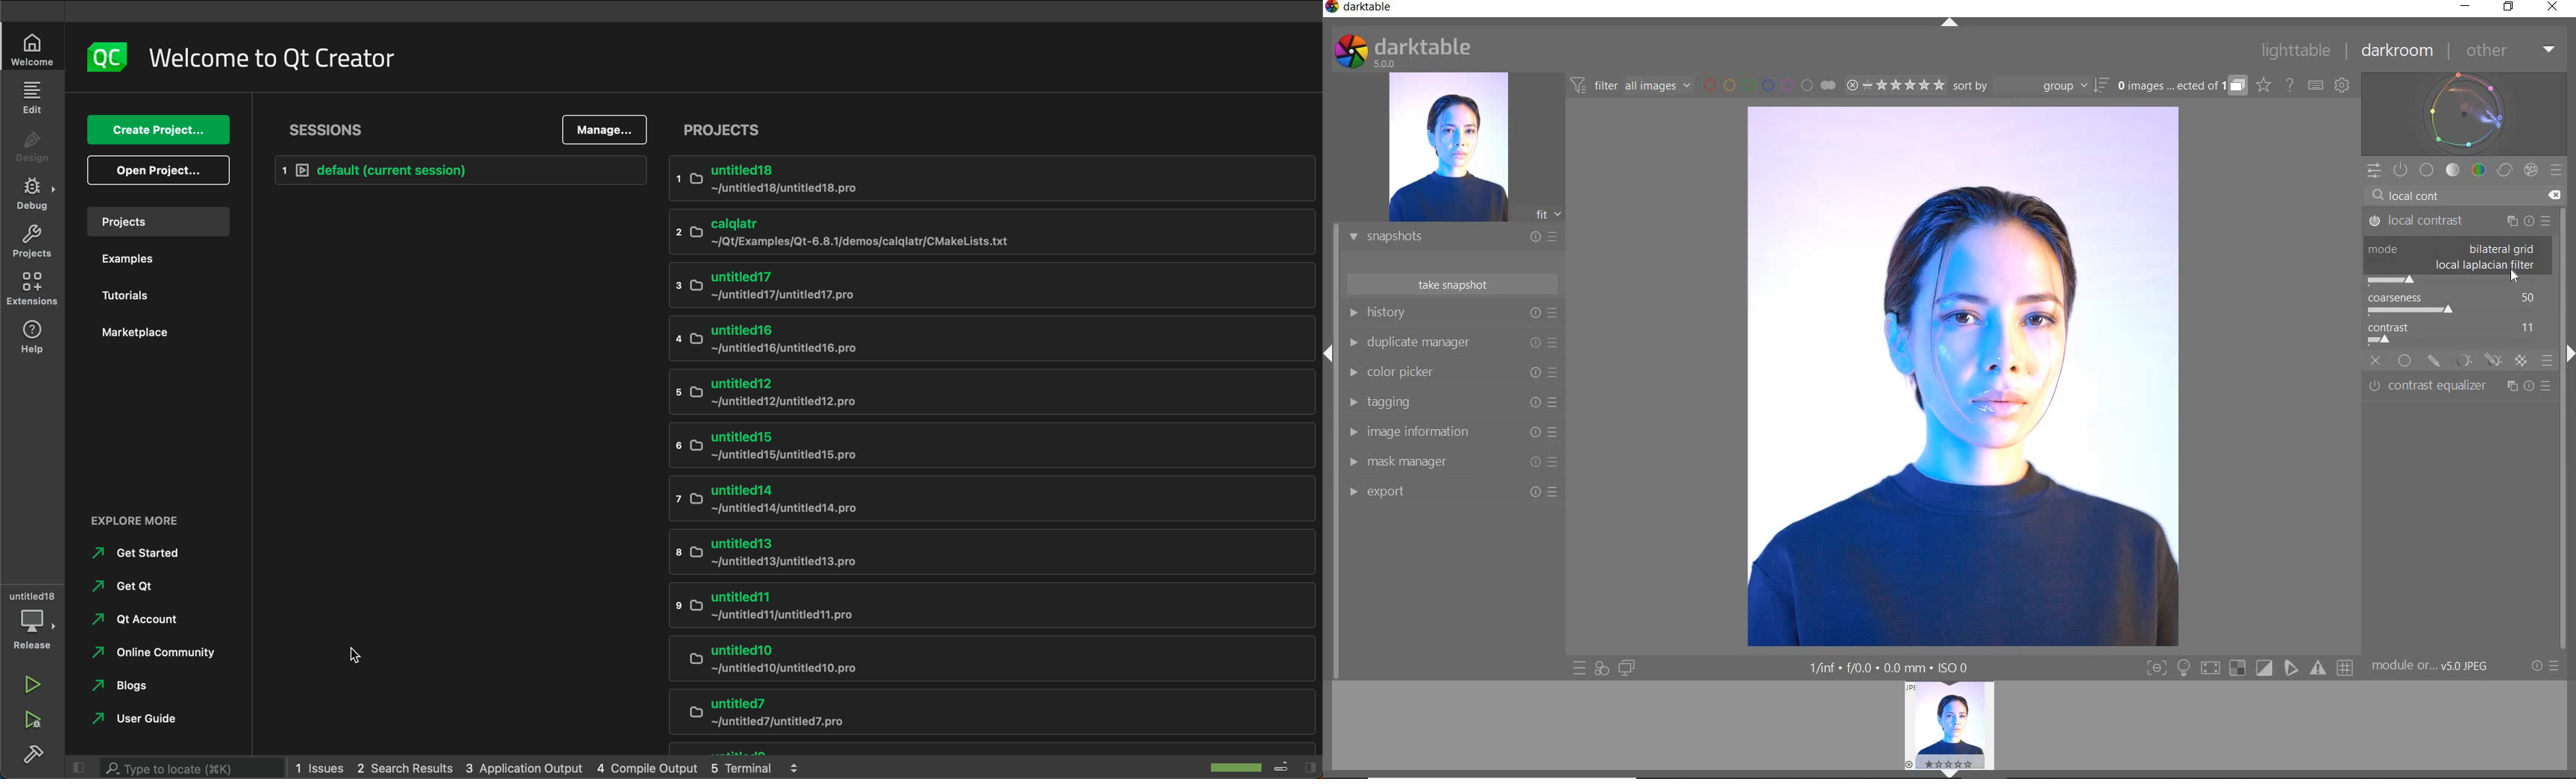 The height and width of the screenshot is (784, 2576). Describe the element at coordinates (35, 196) in the screenshot. I see `debug` at that location.